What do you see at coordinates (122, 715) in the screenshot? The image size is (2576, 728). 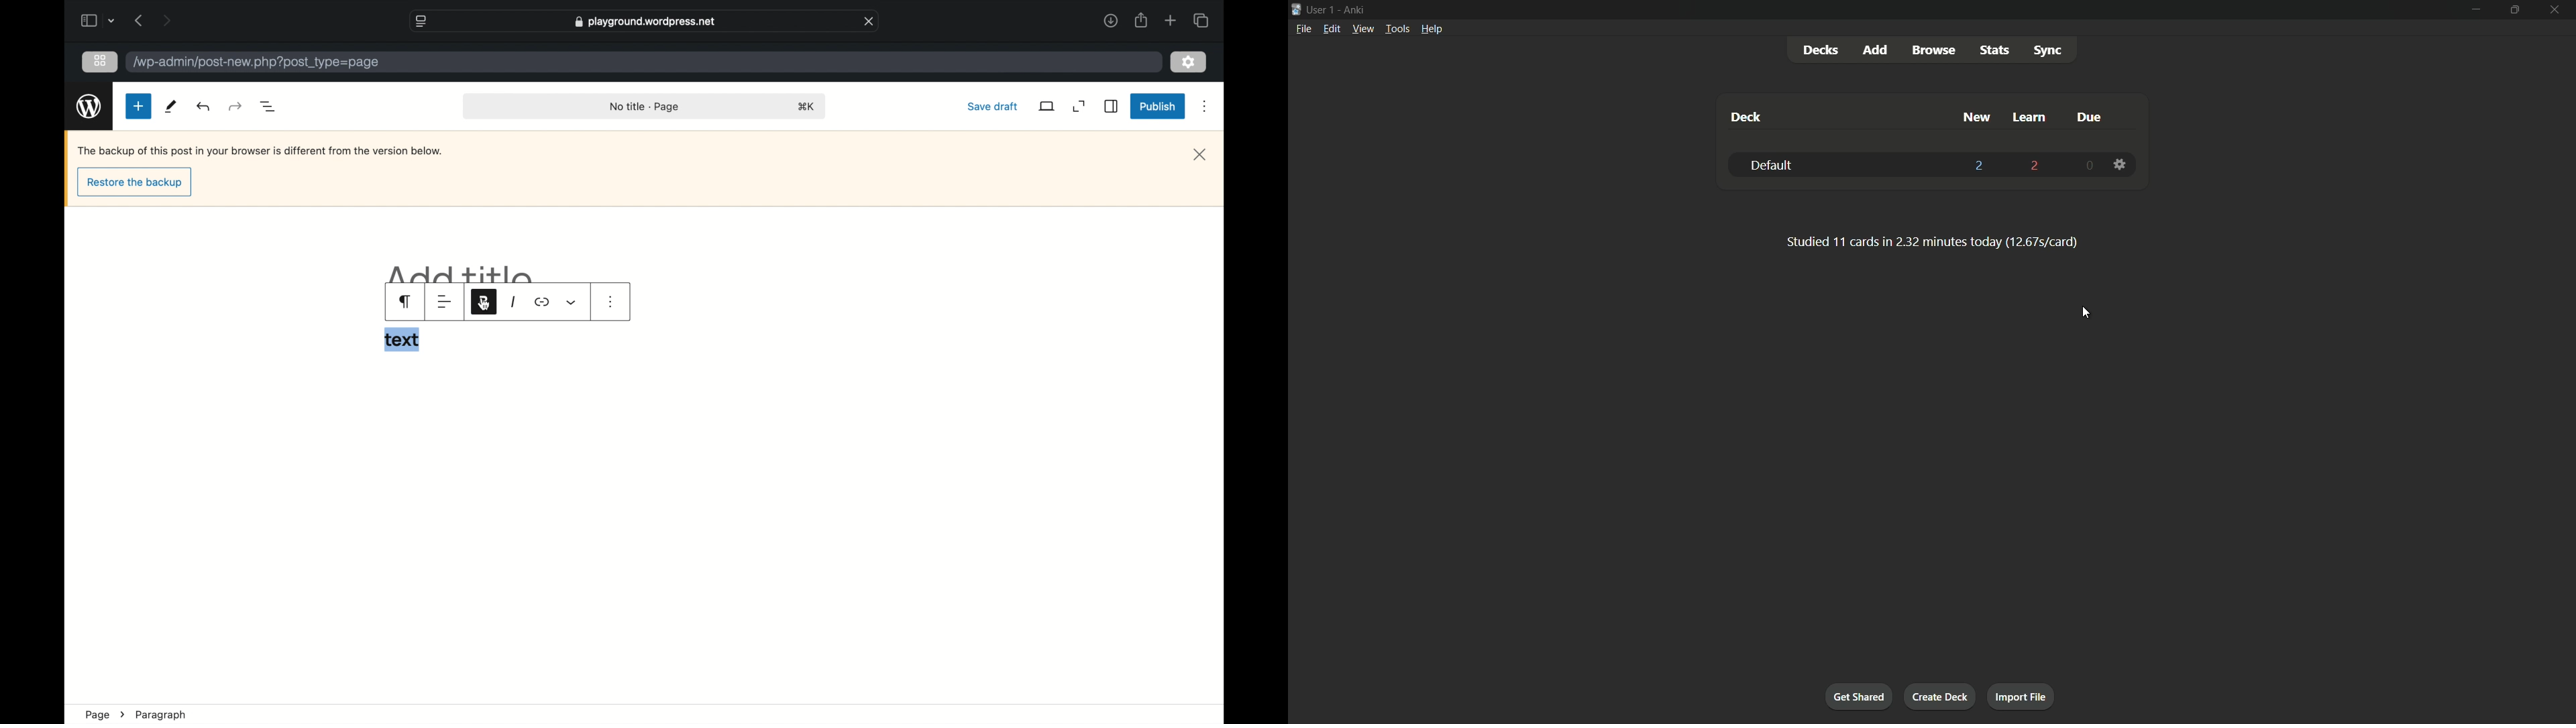 I see `next icon` at bounding box center [122, 715].